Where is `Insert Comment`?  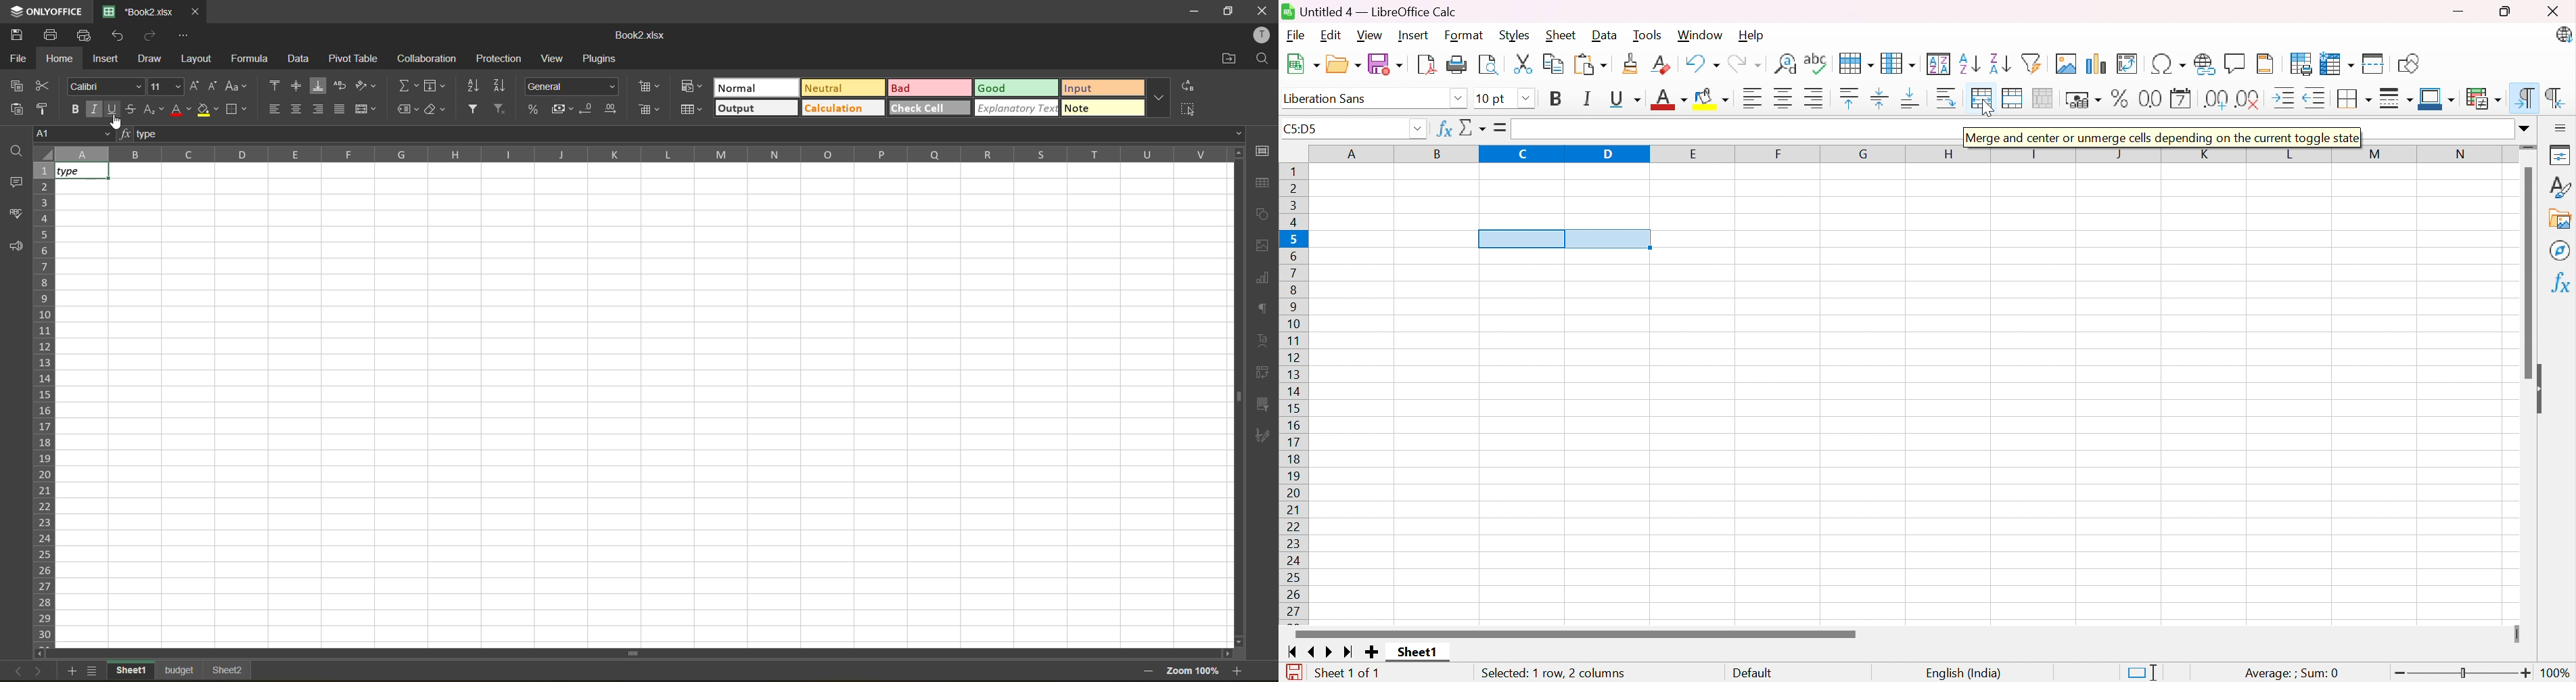
Insert Comment is located at coordinates (2236, 62).